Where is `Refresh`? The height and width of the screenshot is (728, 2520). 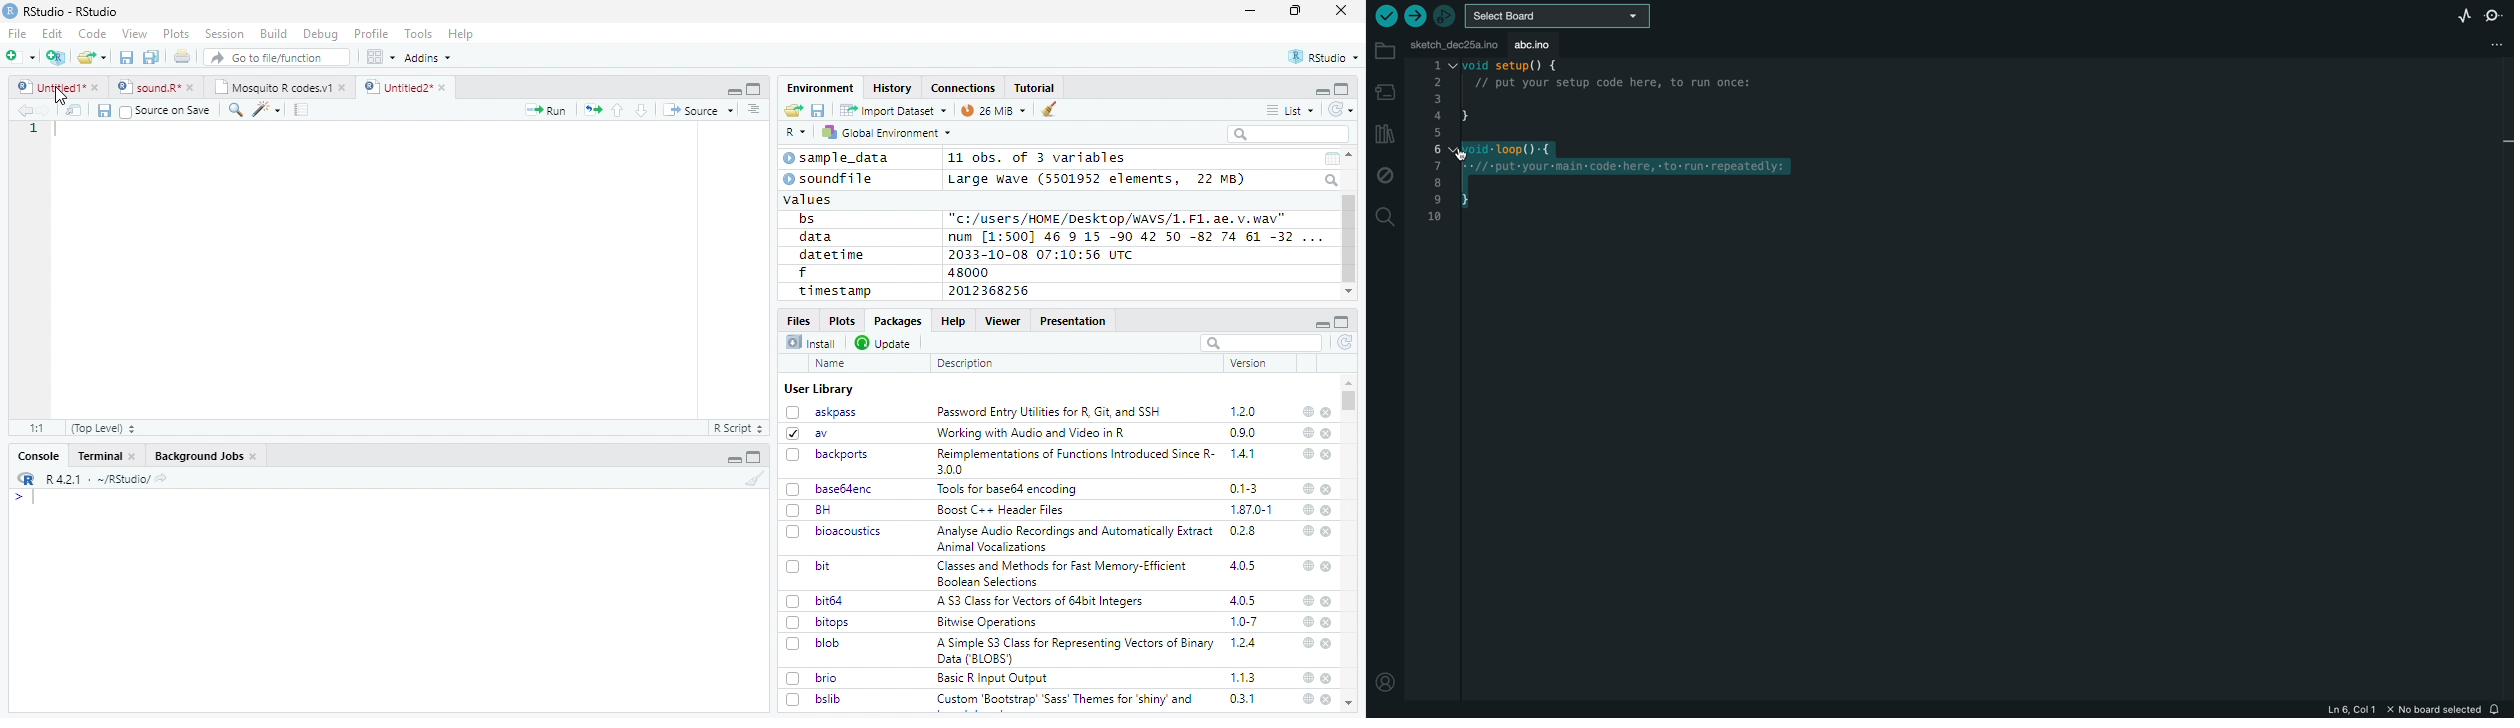
Refresh is located at coordinates (1342, 109).